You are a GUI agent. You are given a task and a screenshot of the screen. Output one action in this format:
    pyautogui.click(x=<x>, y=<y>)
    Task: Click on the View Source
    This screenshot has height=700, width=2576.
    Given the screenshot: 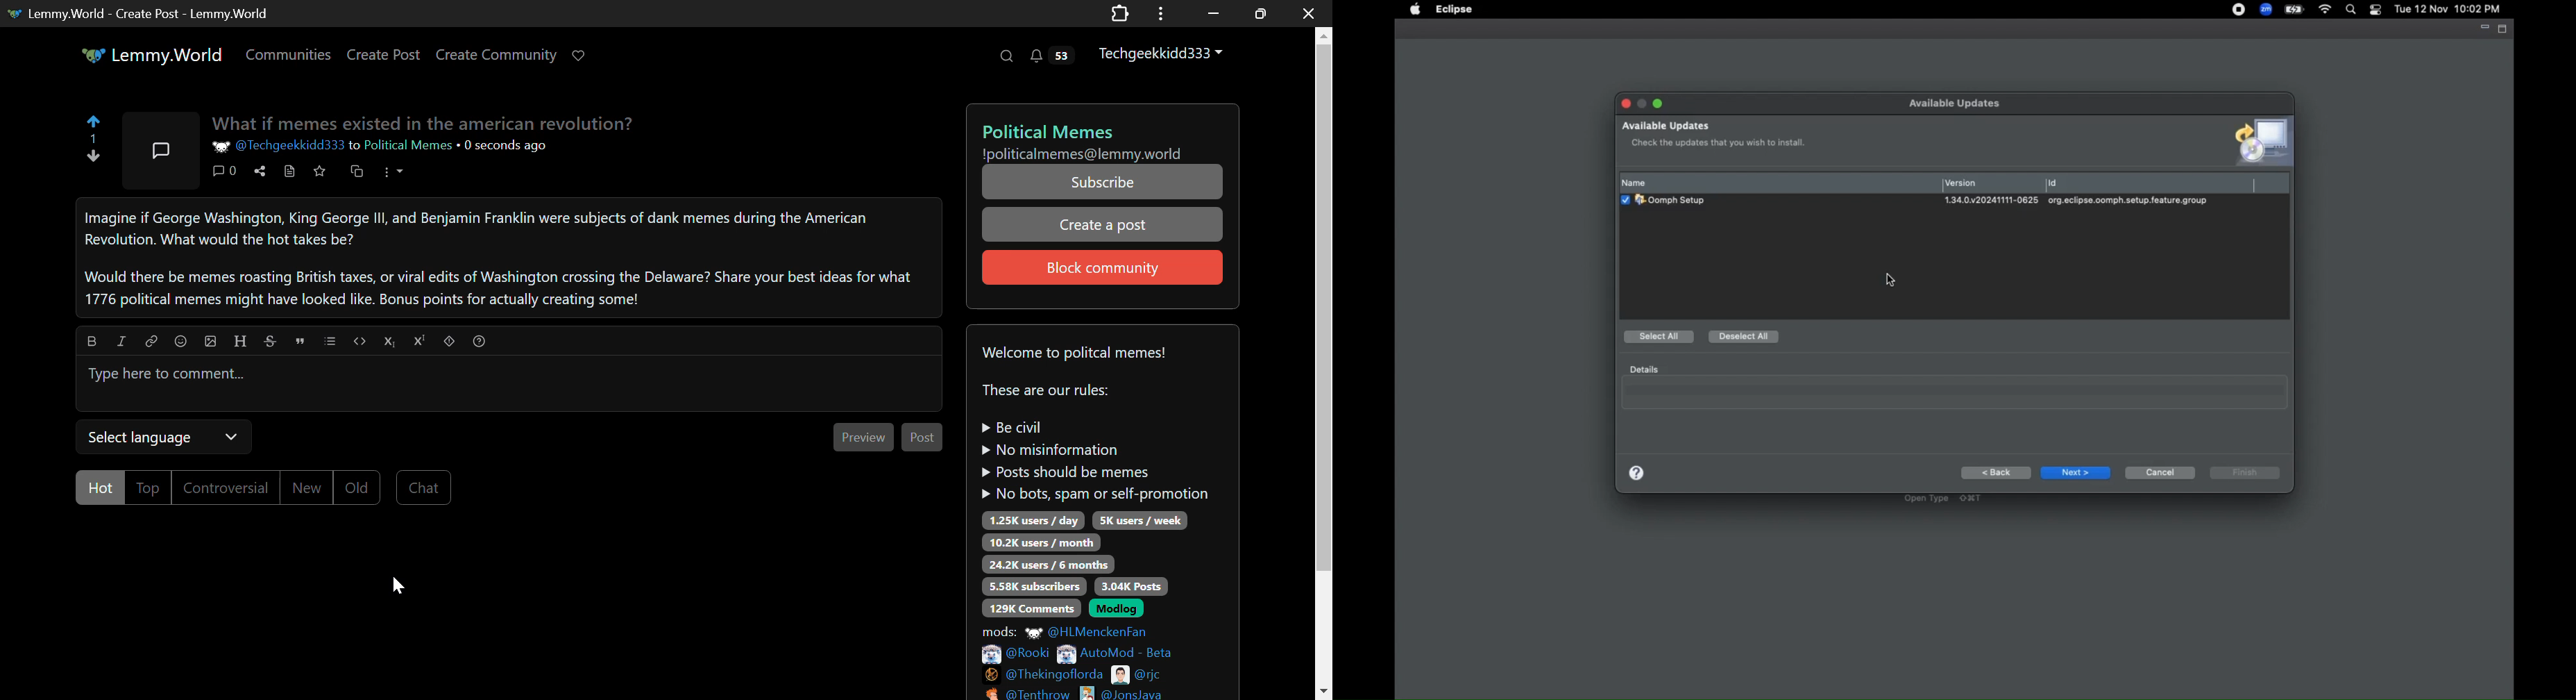 What is the action you would take?
    pyautogui.click(x=291, y=175)
    